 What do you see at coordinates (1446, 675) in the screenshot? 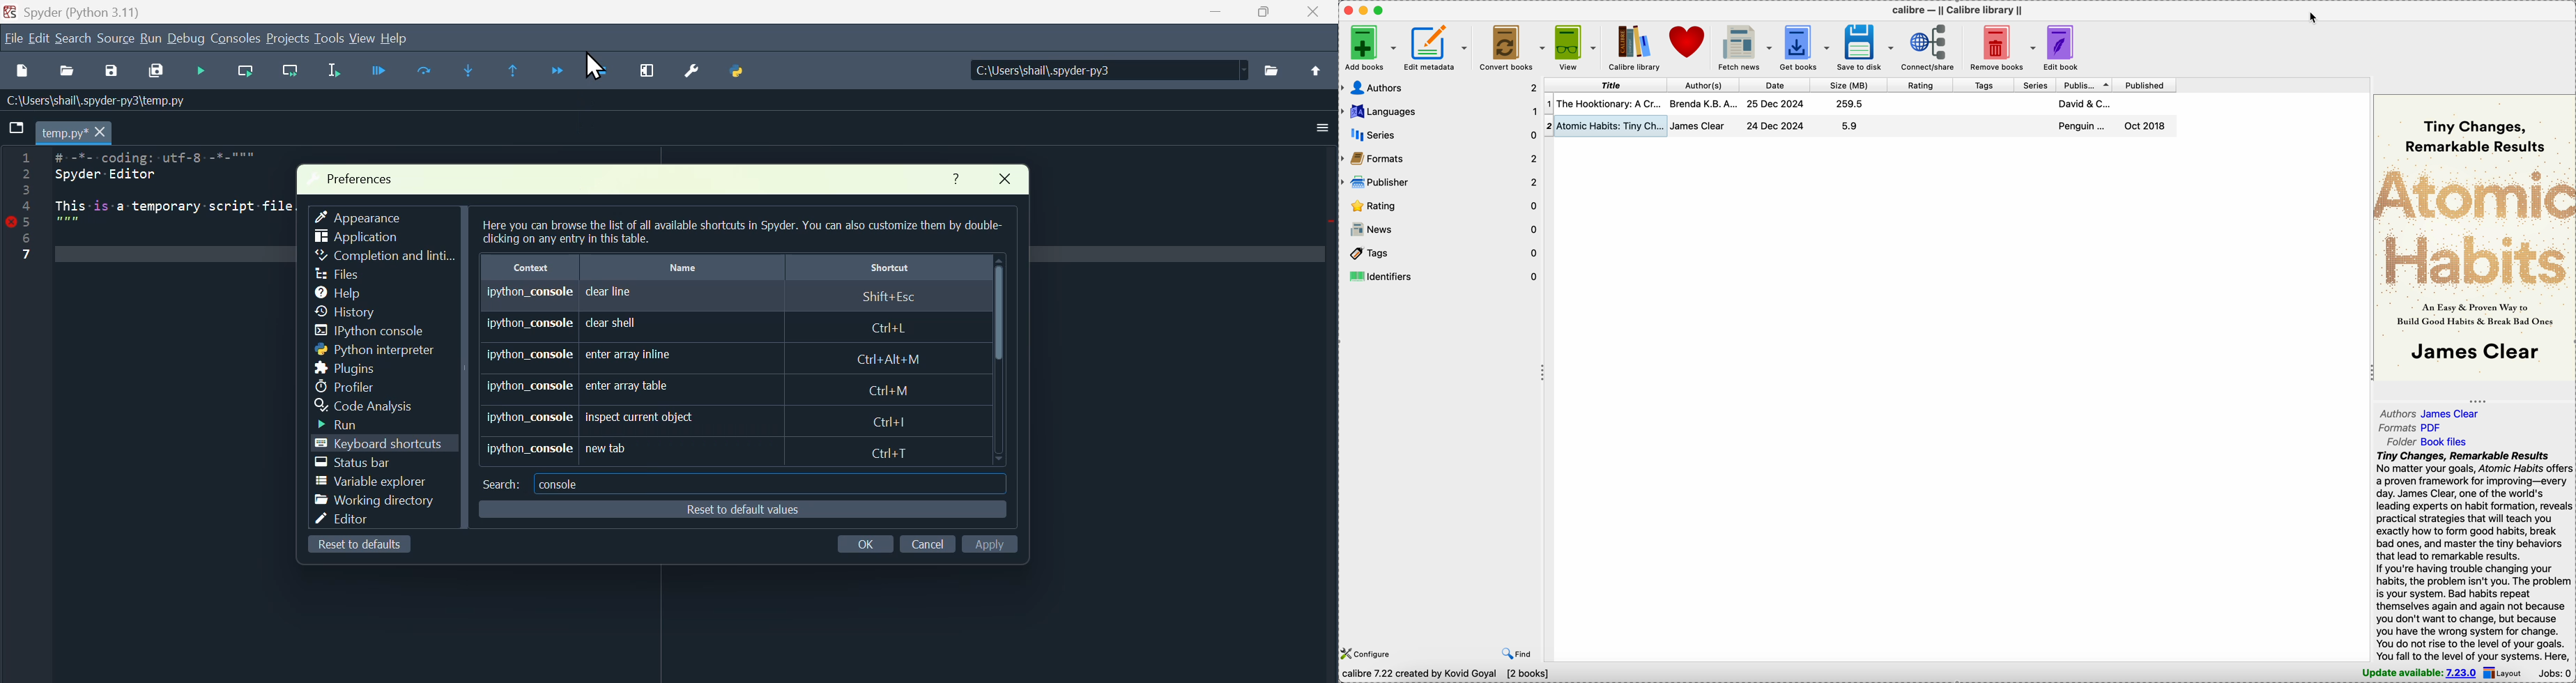
I see `calibre 7.22 created by Kovid Goyal [2 books]` at bounding box center [1446, 675].